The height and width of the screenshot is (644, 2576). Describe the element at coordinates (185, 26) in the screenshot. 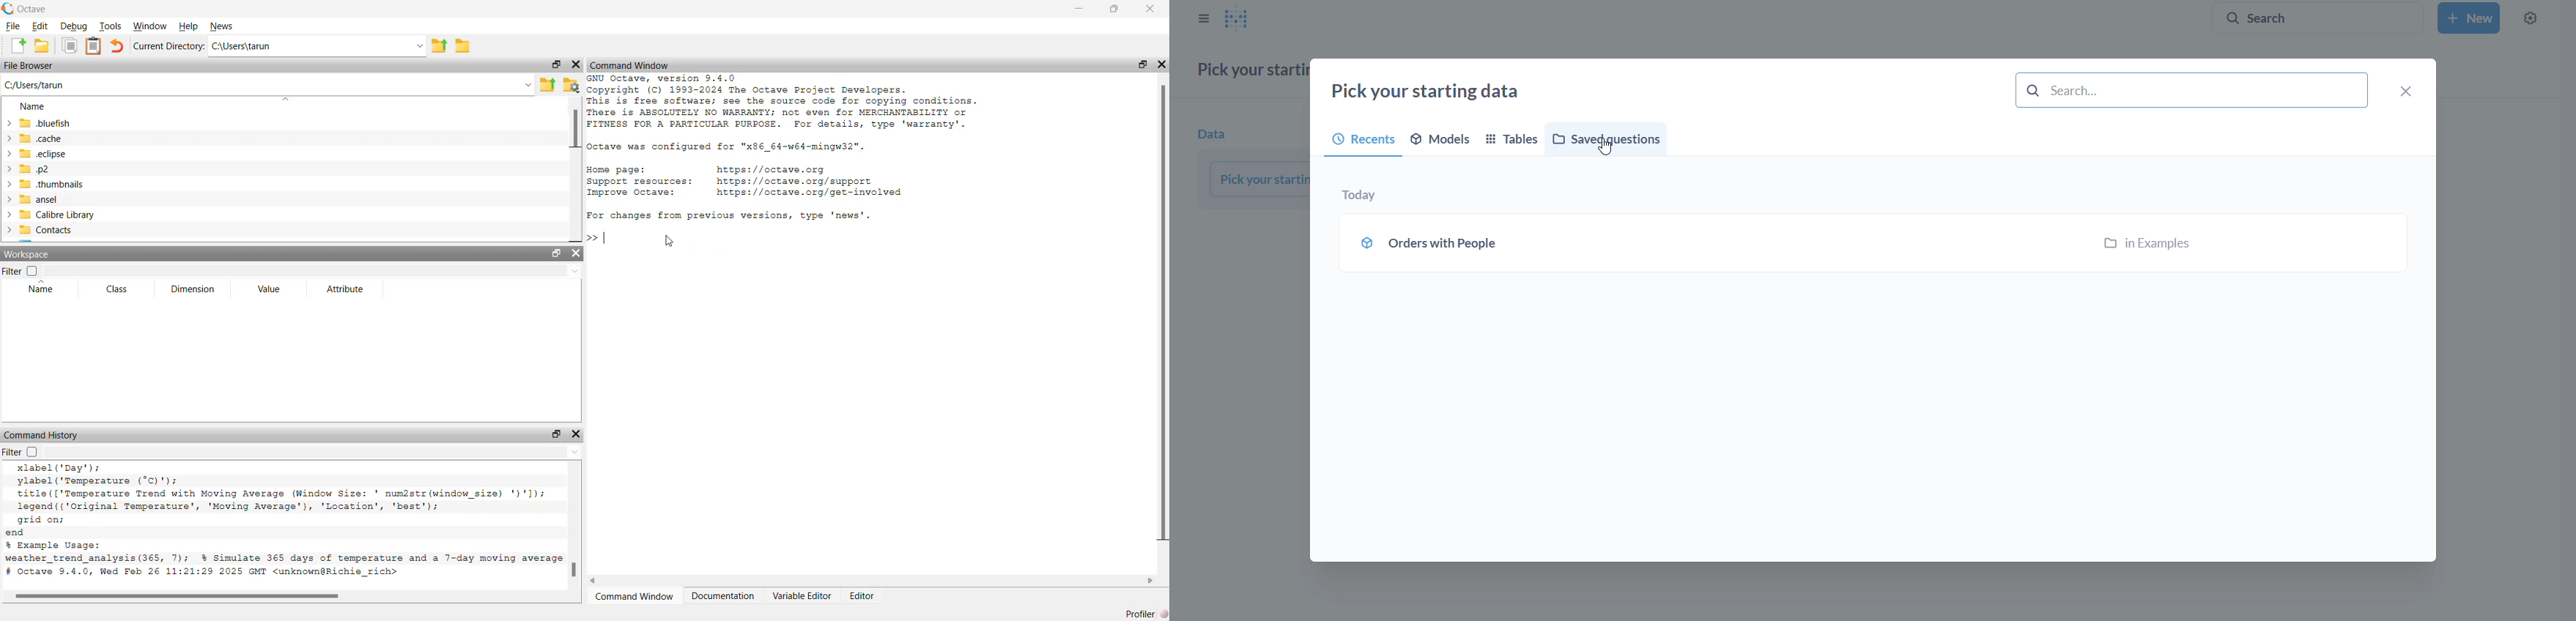

I see `Help` at that location.